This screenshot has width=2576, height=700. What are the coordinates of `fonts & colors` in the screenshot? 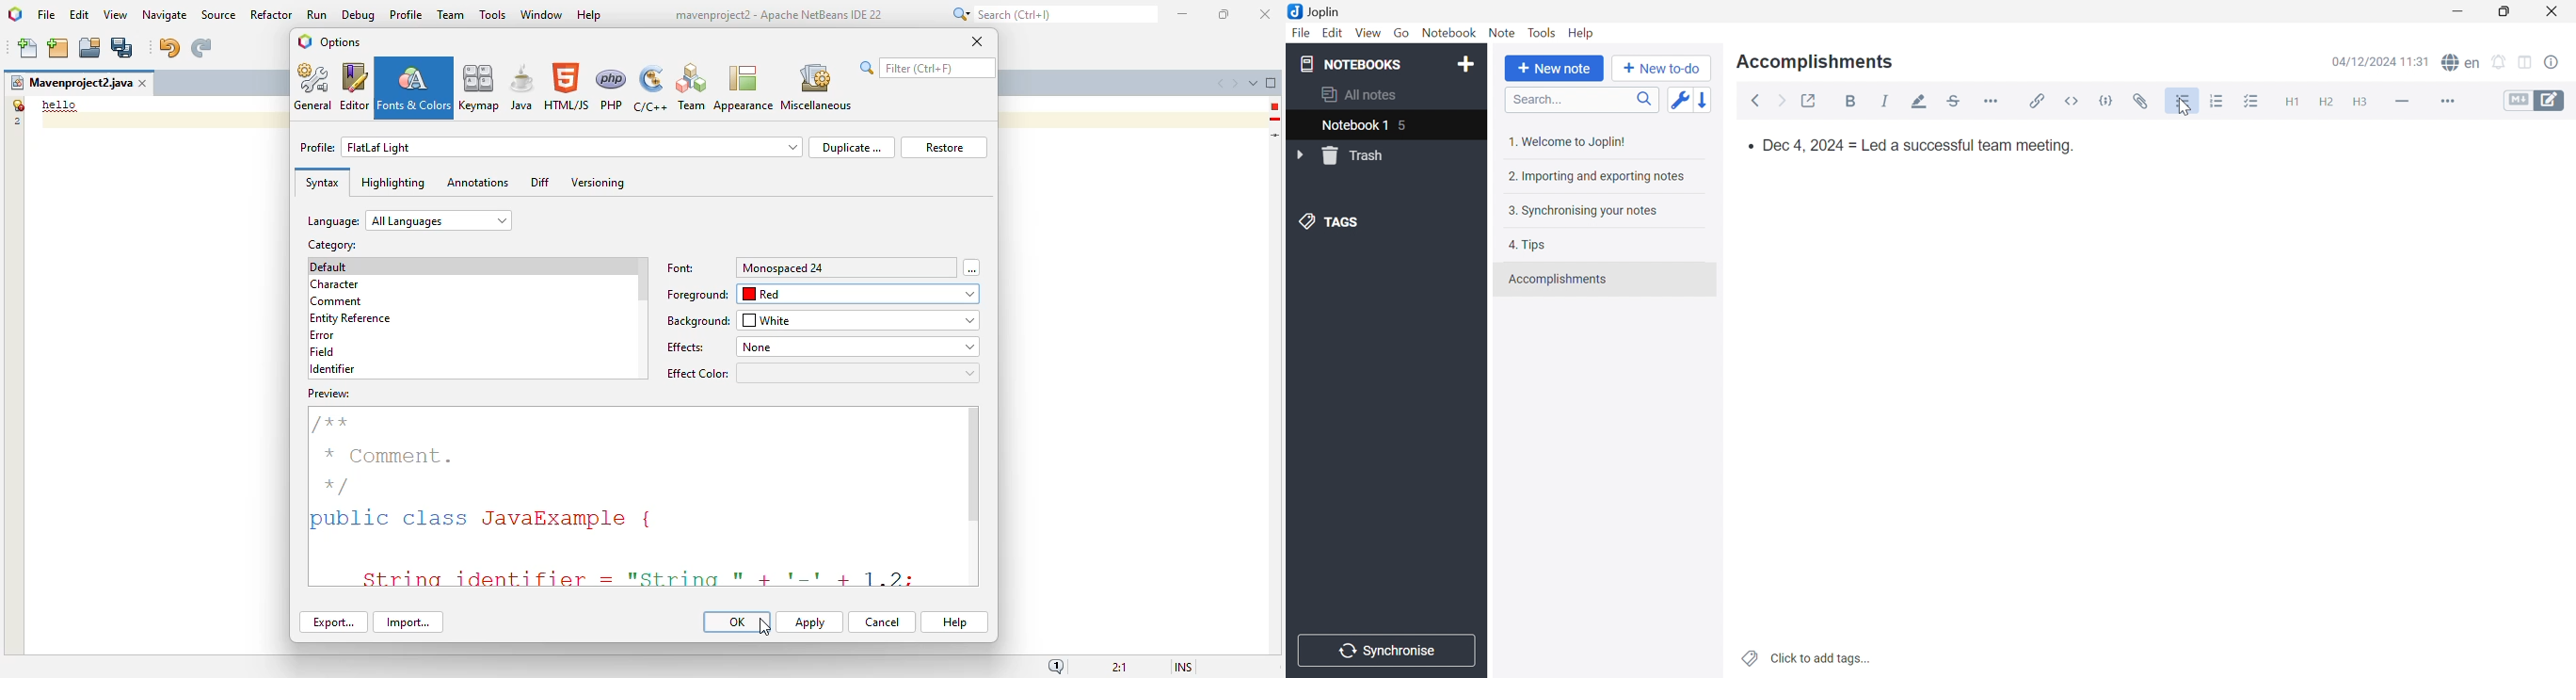 It's located at (414, 88).